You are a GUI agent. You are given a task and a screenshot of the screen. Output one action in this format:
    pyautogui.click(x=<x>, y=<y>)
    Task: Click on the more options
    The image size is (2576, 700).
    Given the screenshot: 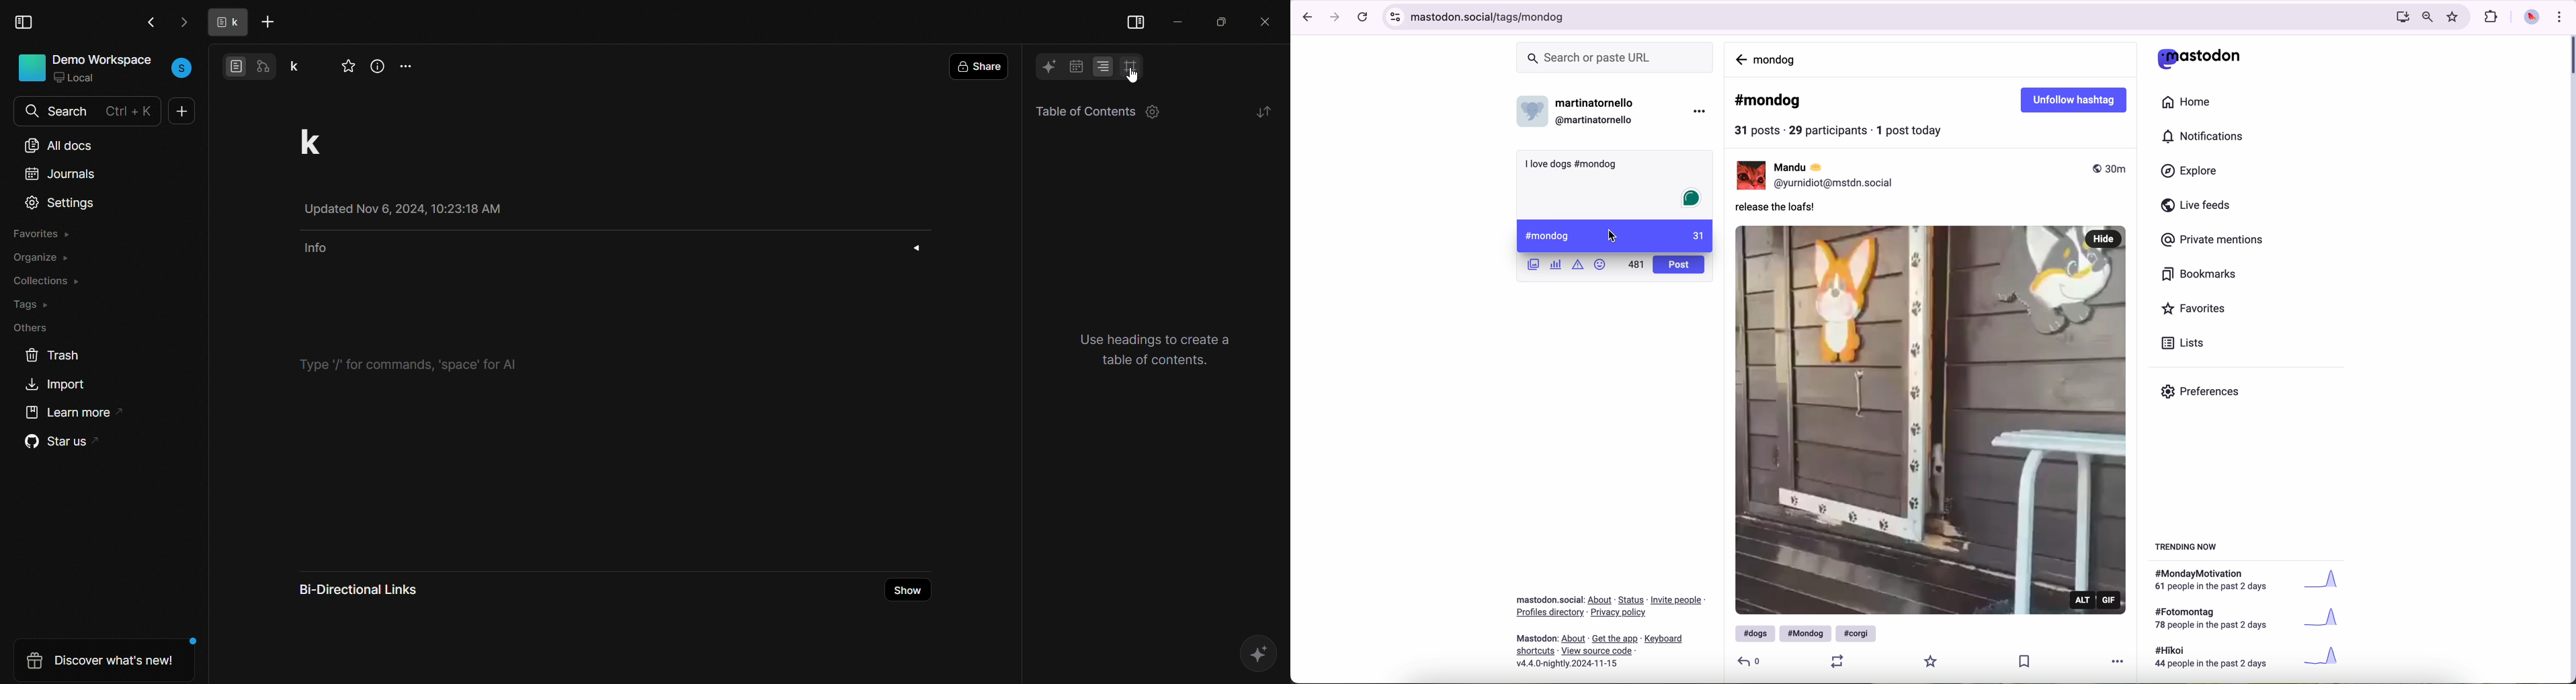 What is the action you would take?
    pyautogui.click(x=2122, y=660)
    